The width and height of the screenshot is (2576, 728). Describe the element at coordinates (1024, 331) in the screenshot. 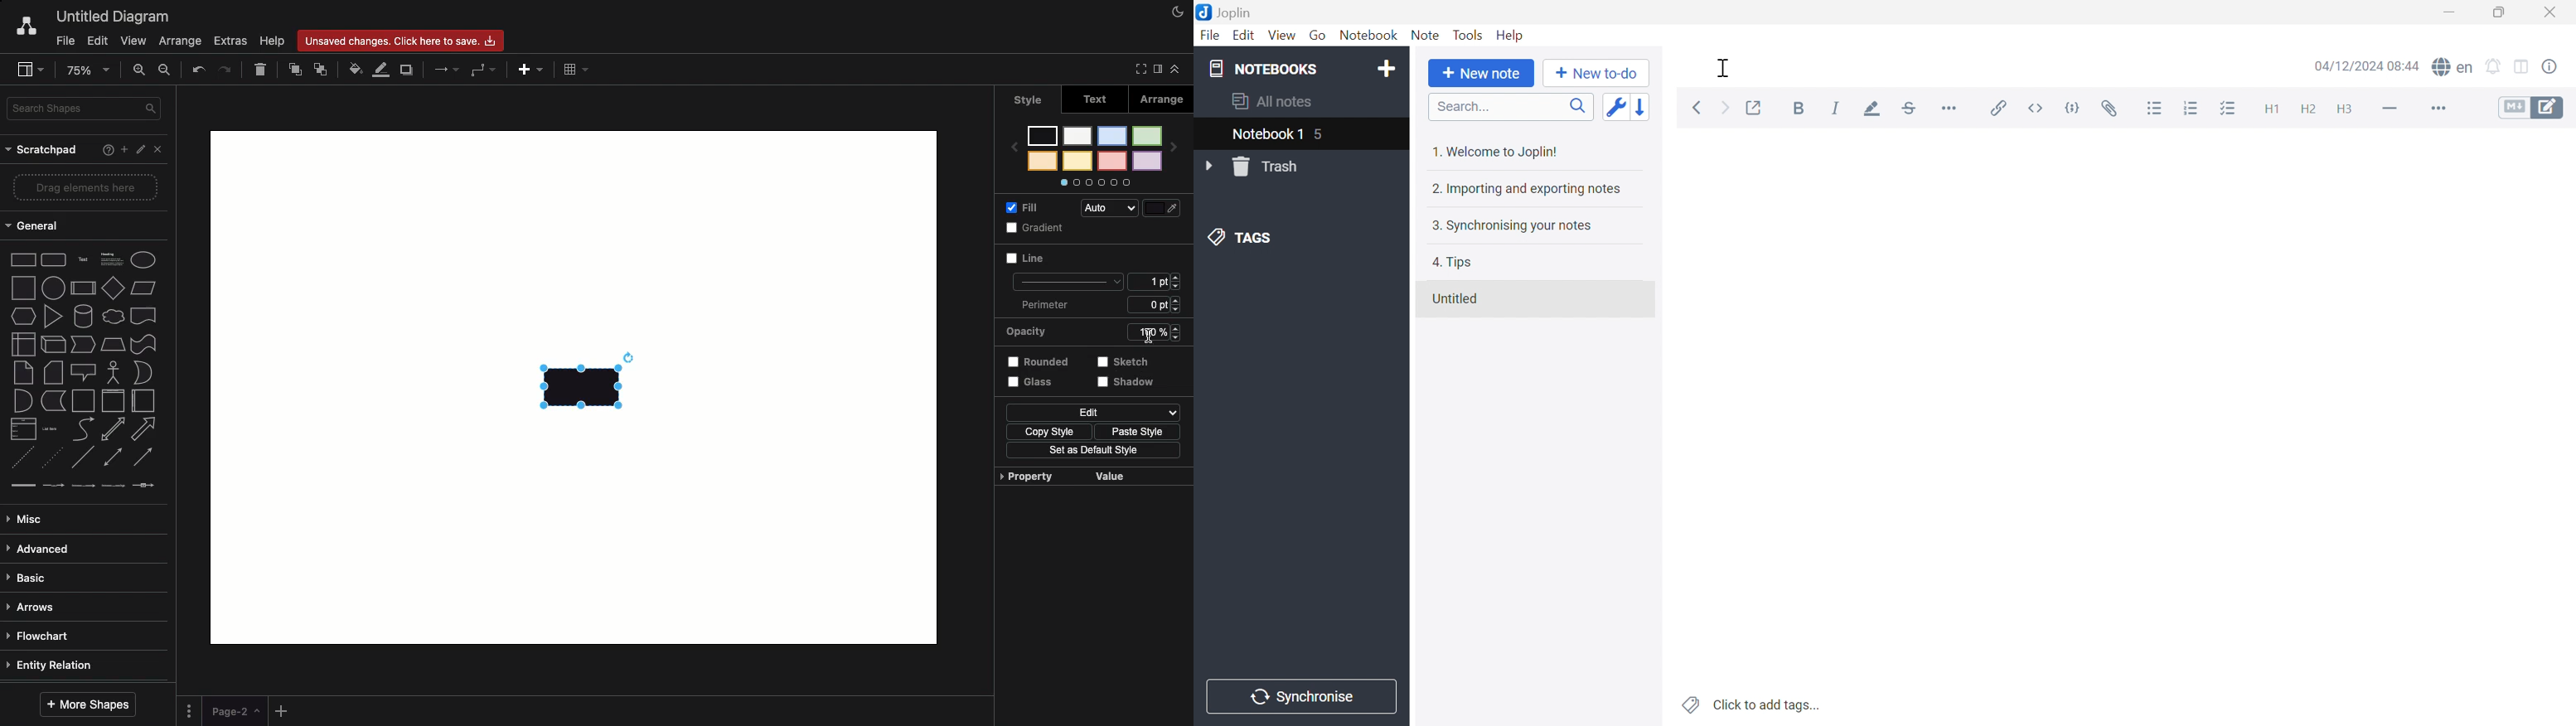

I see `Opacity` at that location.